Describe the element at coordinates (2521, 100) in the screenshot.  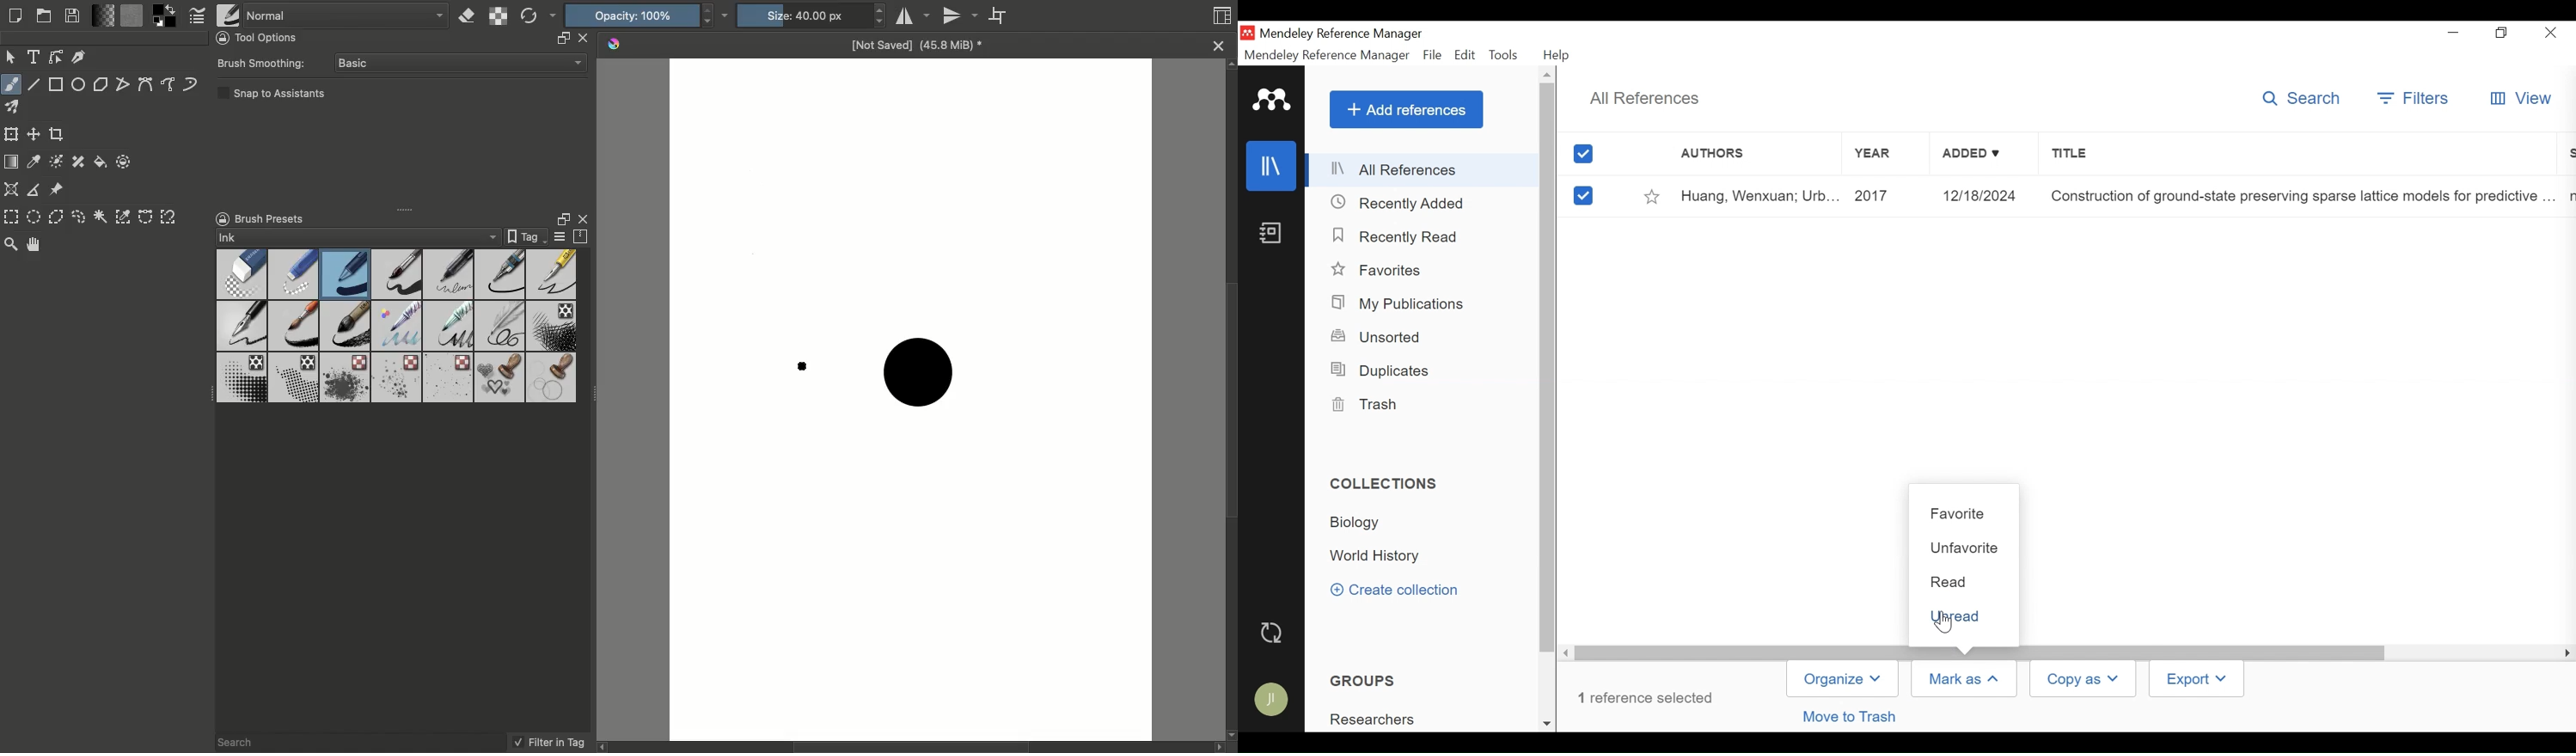
I see `View` at that location.